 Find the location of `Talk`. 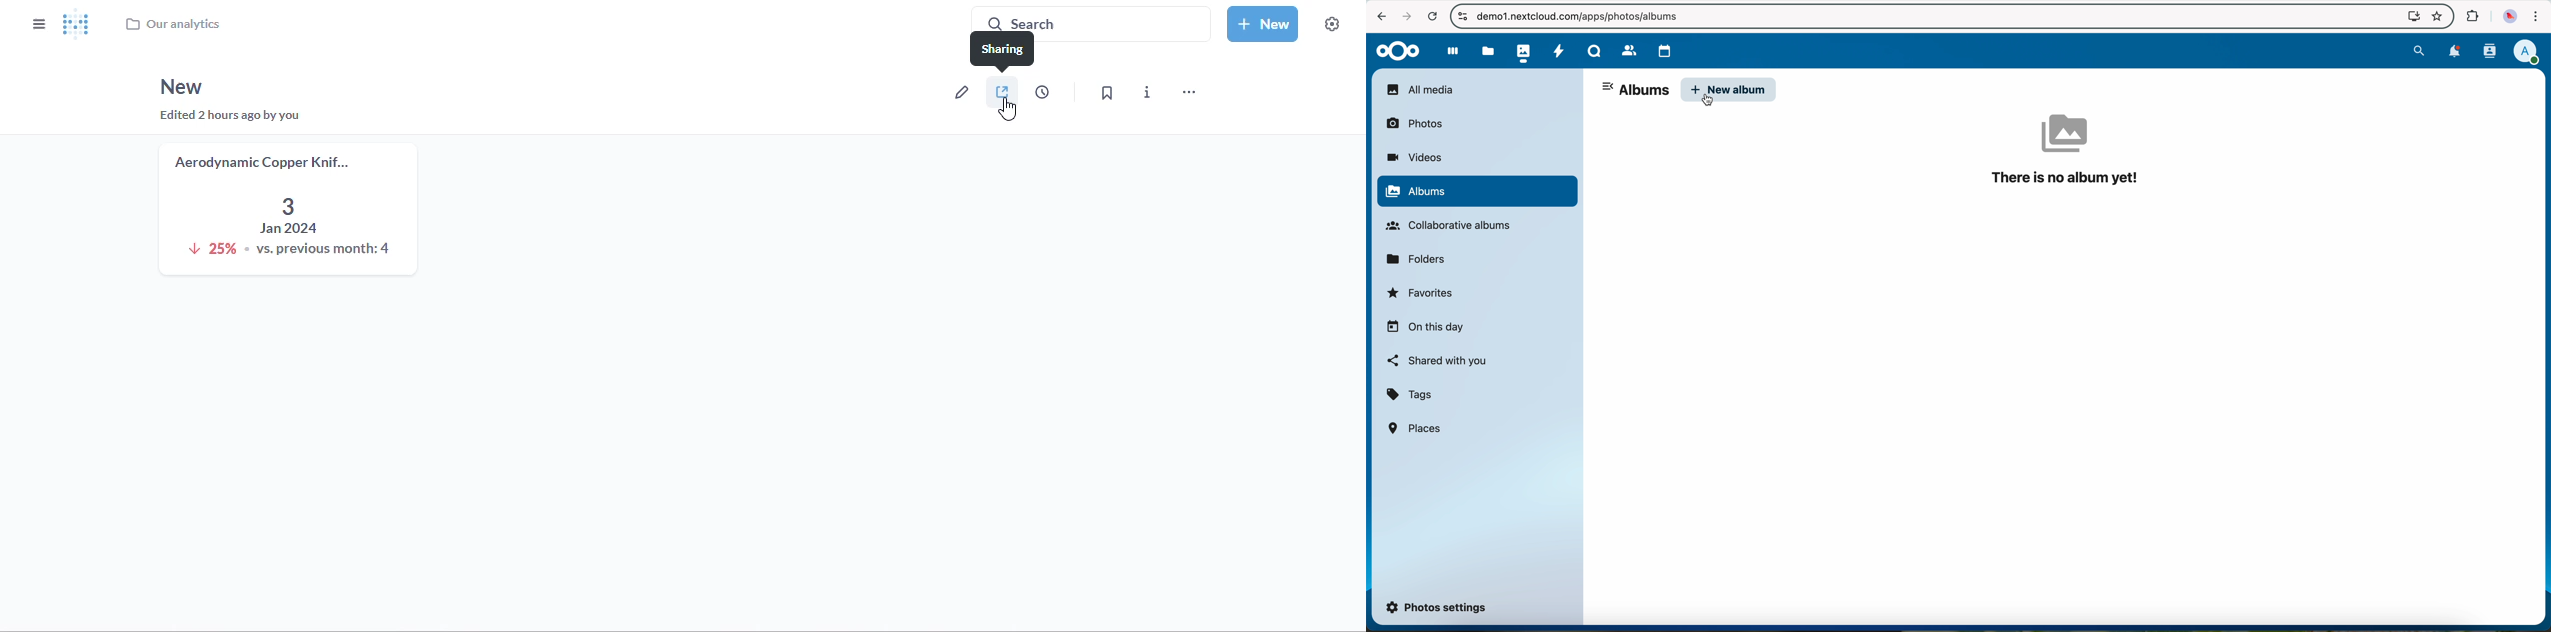

Talk is located at coordinates (1593, 49).